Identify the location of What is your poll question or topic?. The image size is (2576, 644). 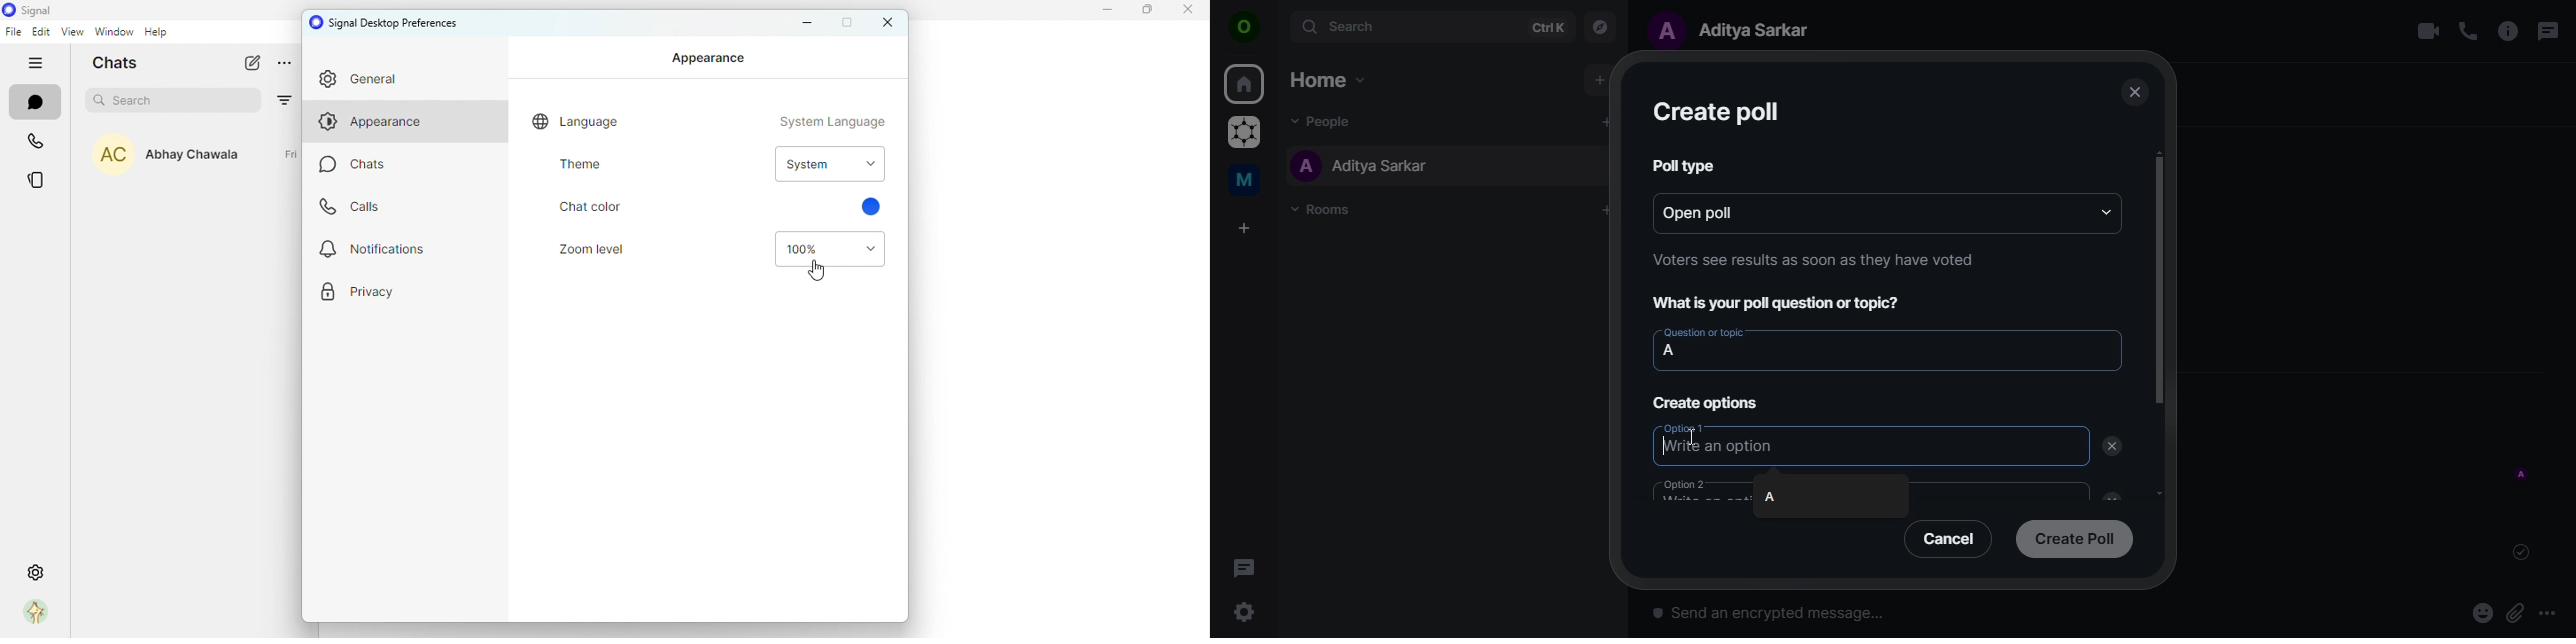
(1783, 304).